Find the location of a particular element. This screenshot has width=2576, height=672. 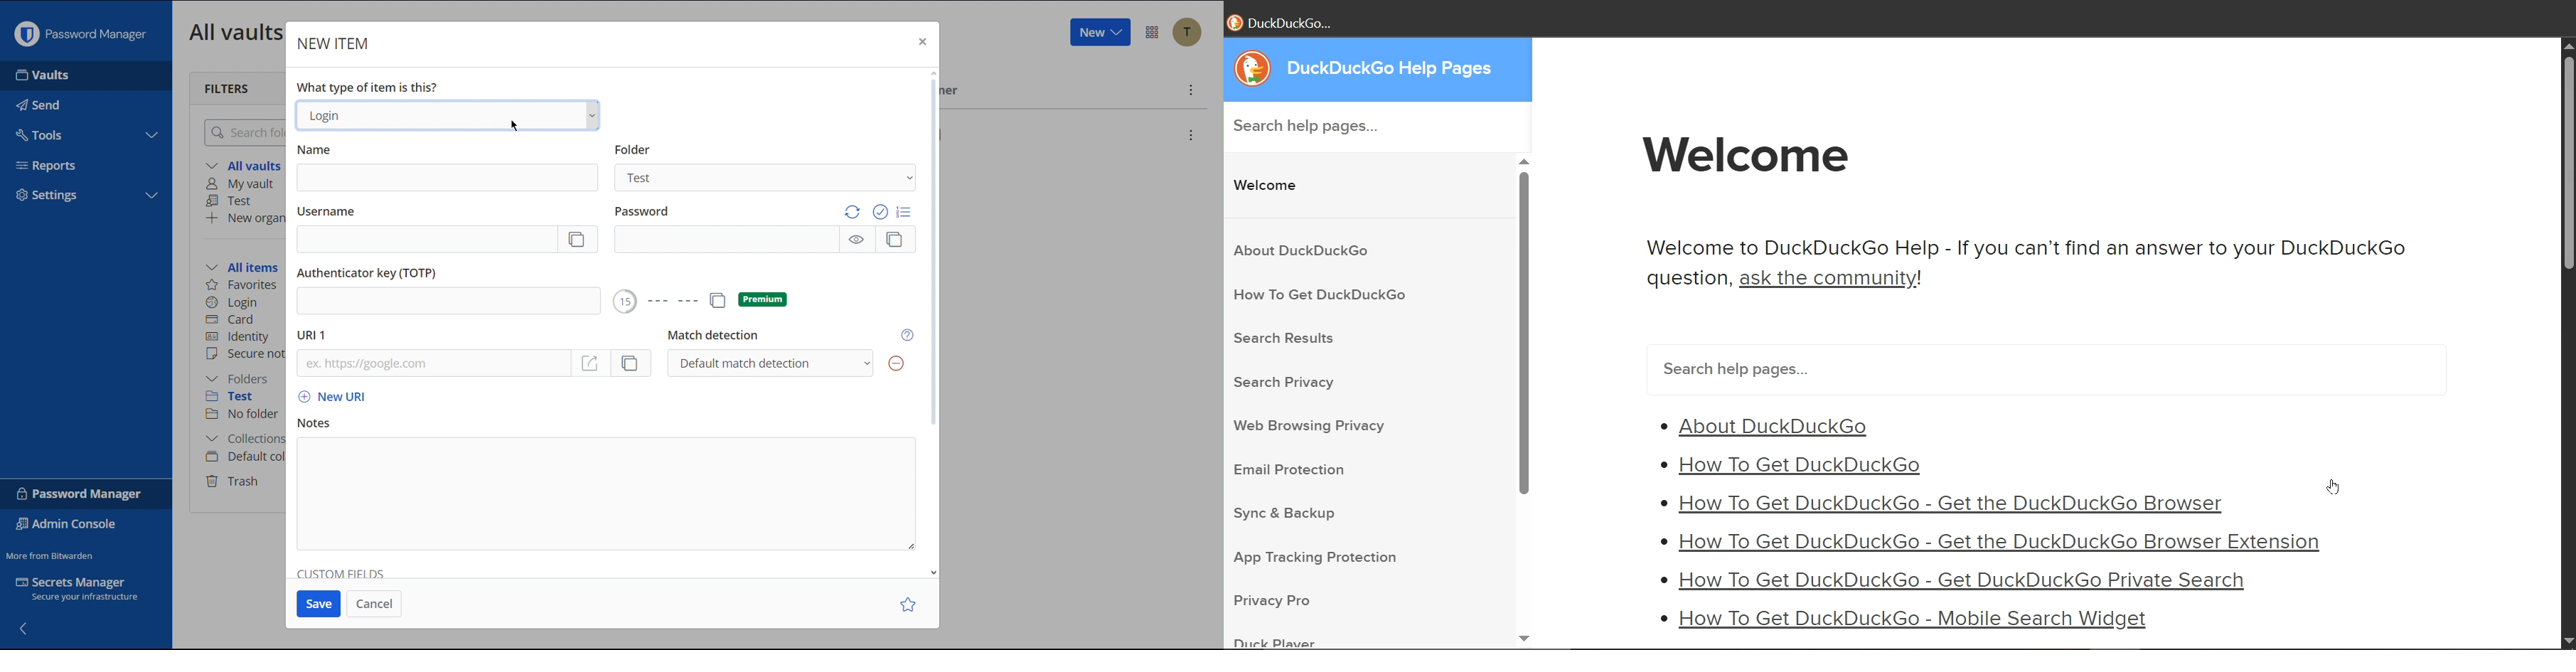

Accounts is located at coordinates (1187, 32).